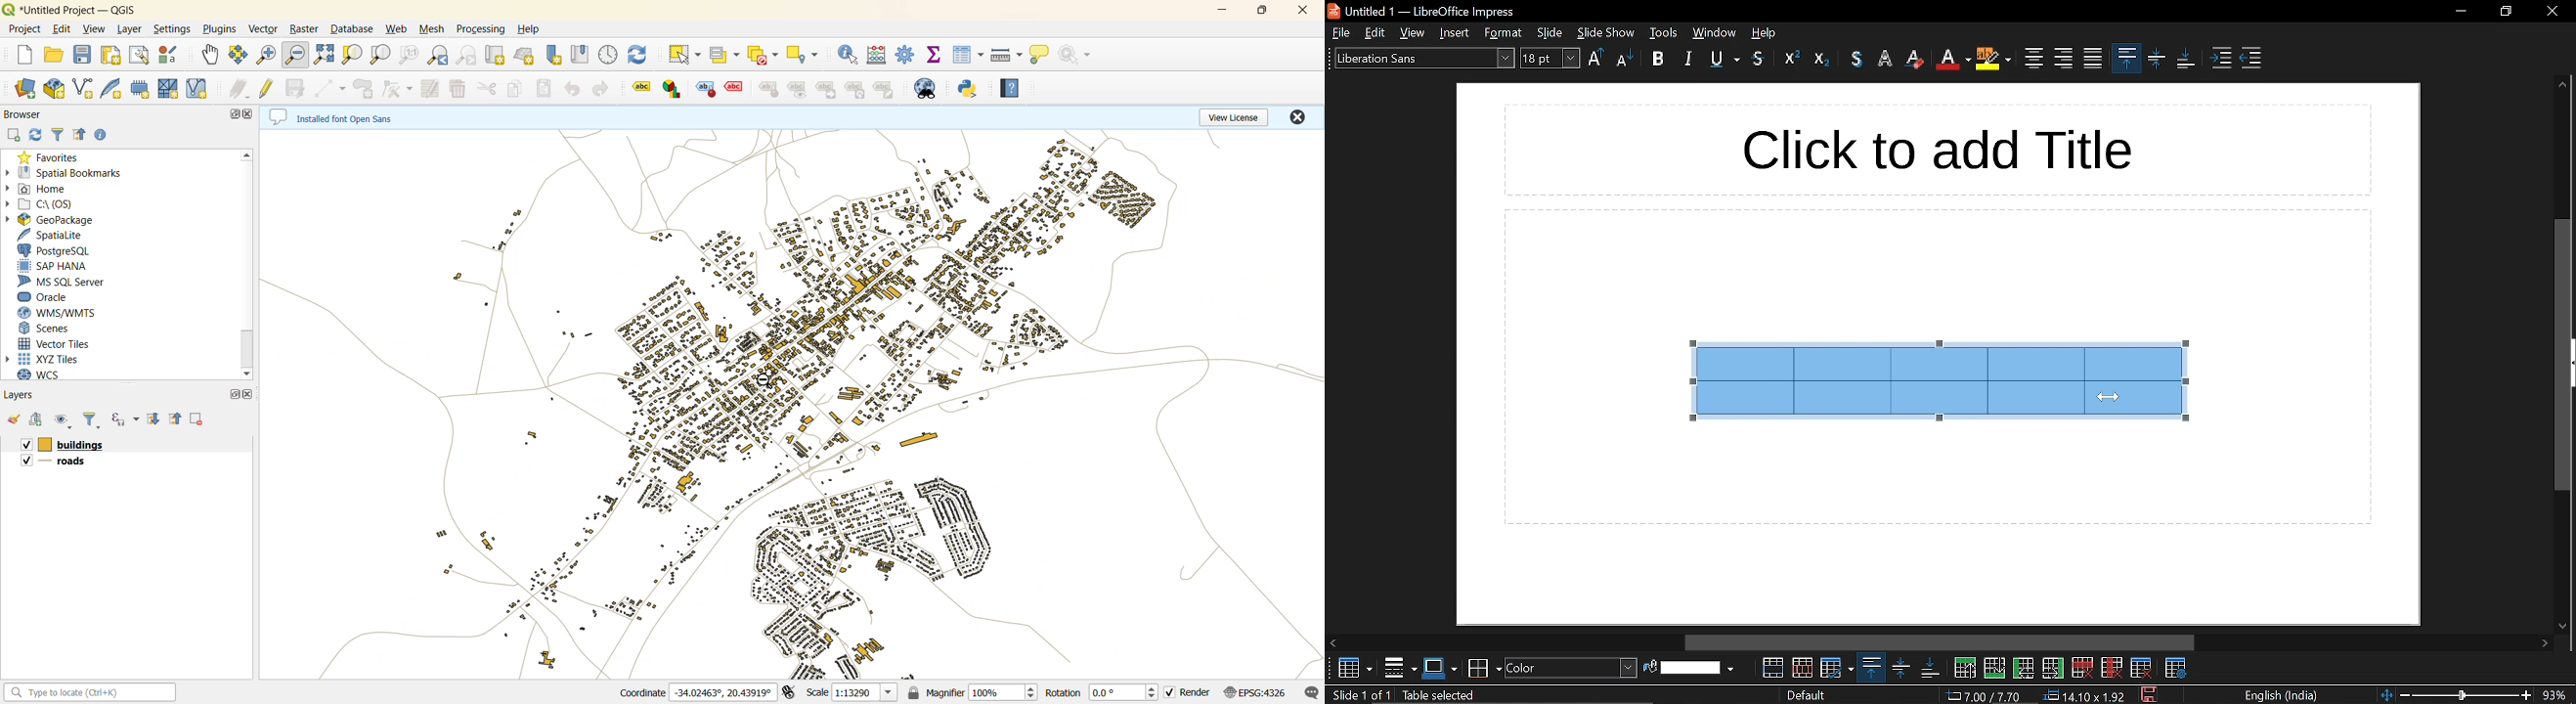 The width and height of the screenshot is (2576, 728). What do you see at coordinates (638, 53) in the screenshot?
I see `refresh` at bounding box center [638, 53].